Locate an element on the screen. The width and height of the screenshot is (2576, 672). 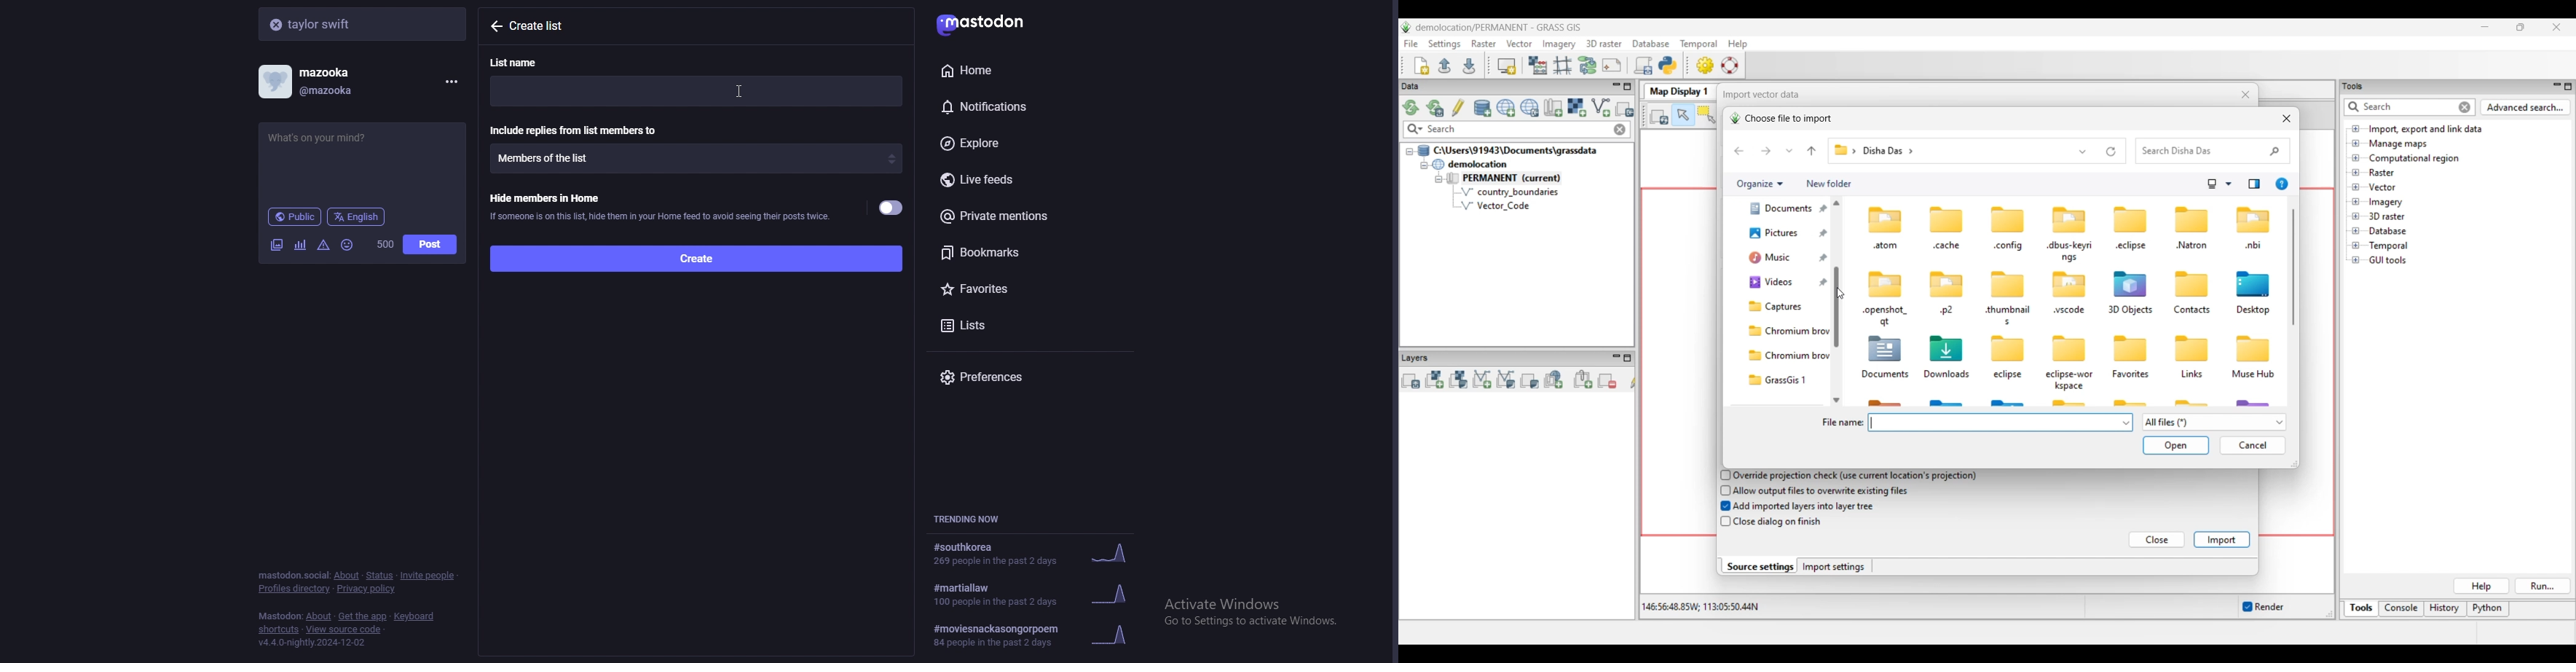
mastodon is located at coordinates (280, 616).